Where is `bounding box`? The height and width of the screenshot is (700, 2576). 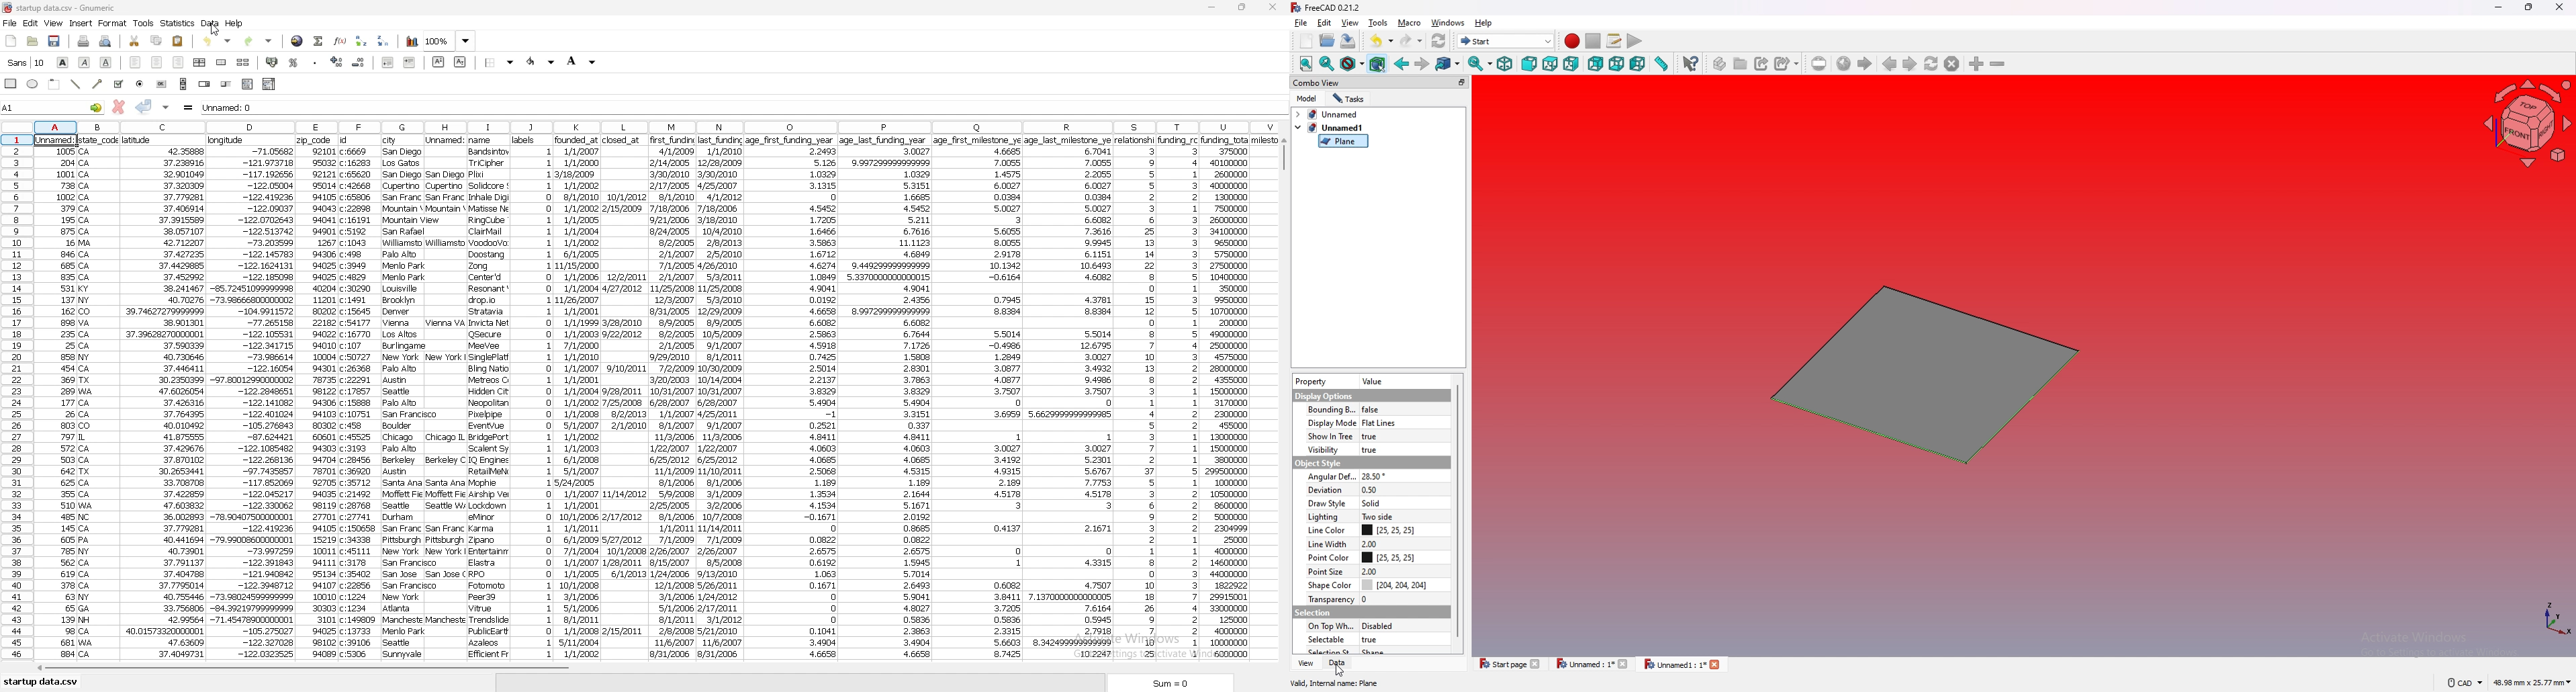
bounding box is located at coordinates (1378, 64).